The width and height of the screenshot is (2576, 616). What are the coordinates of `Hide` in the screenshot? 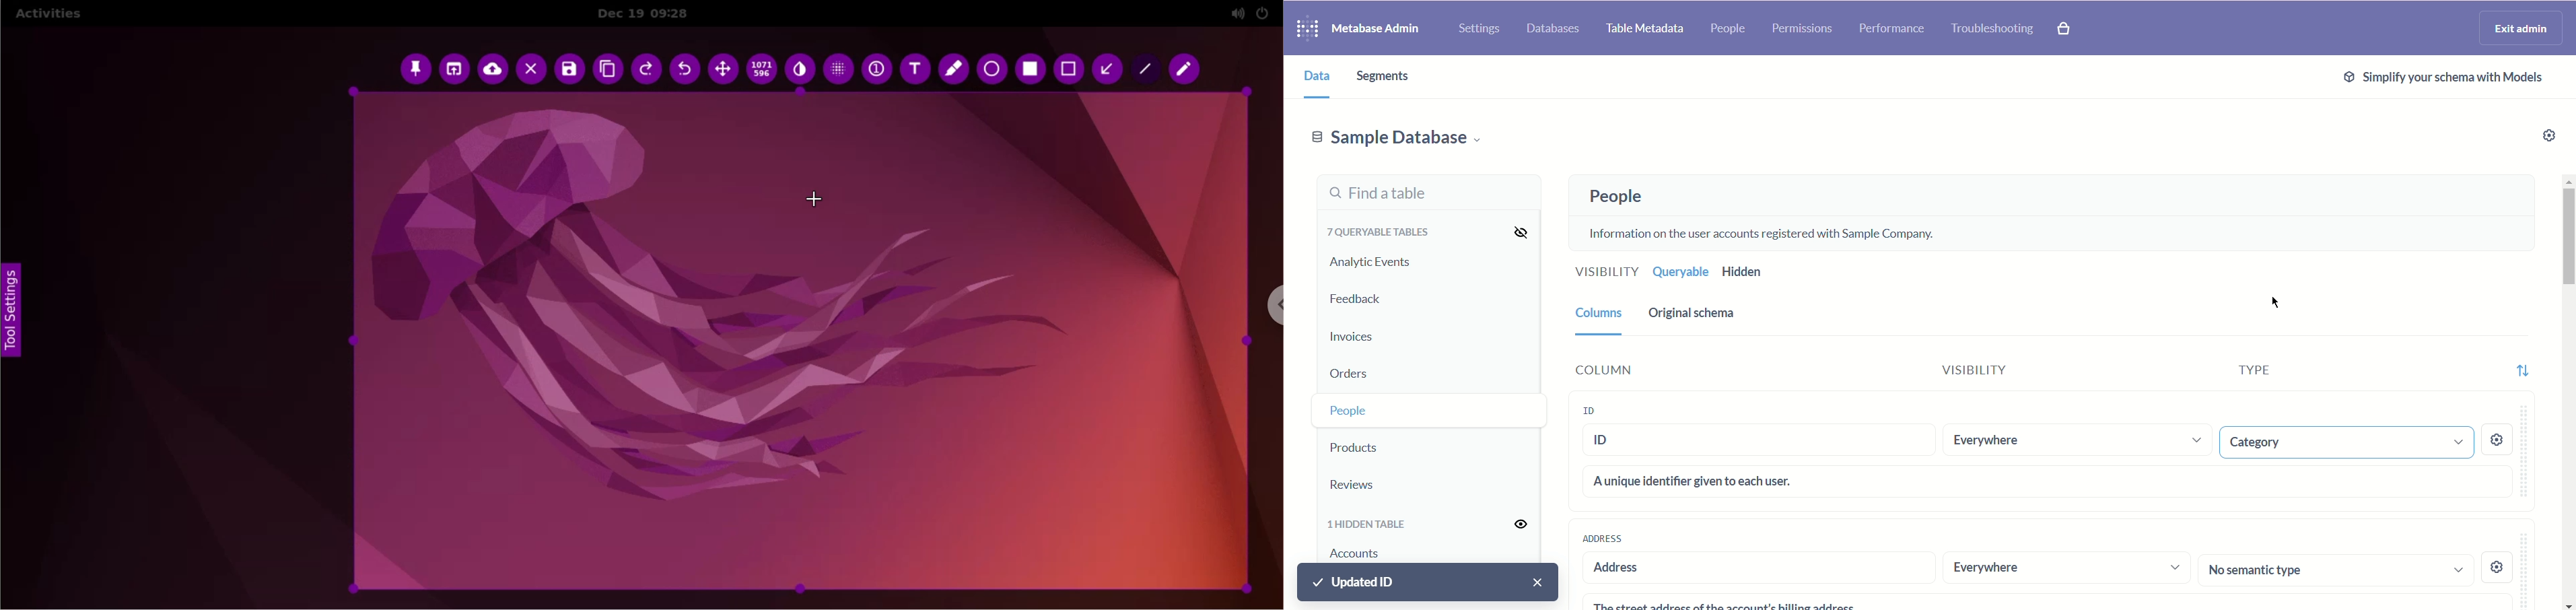 It's located at (1516, 231).